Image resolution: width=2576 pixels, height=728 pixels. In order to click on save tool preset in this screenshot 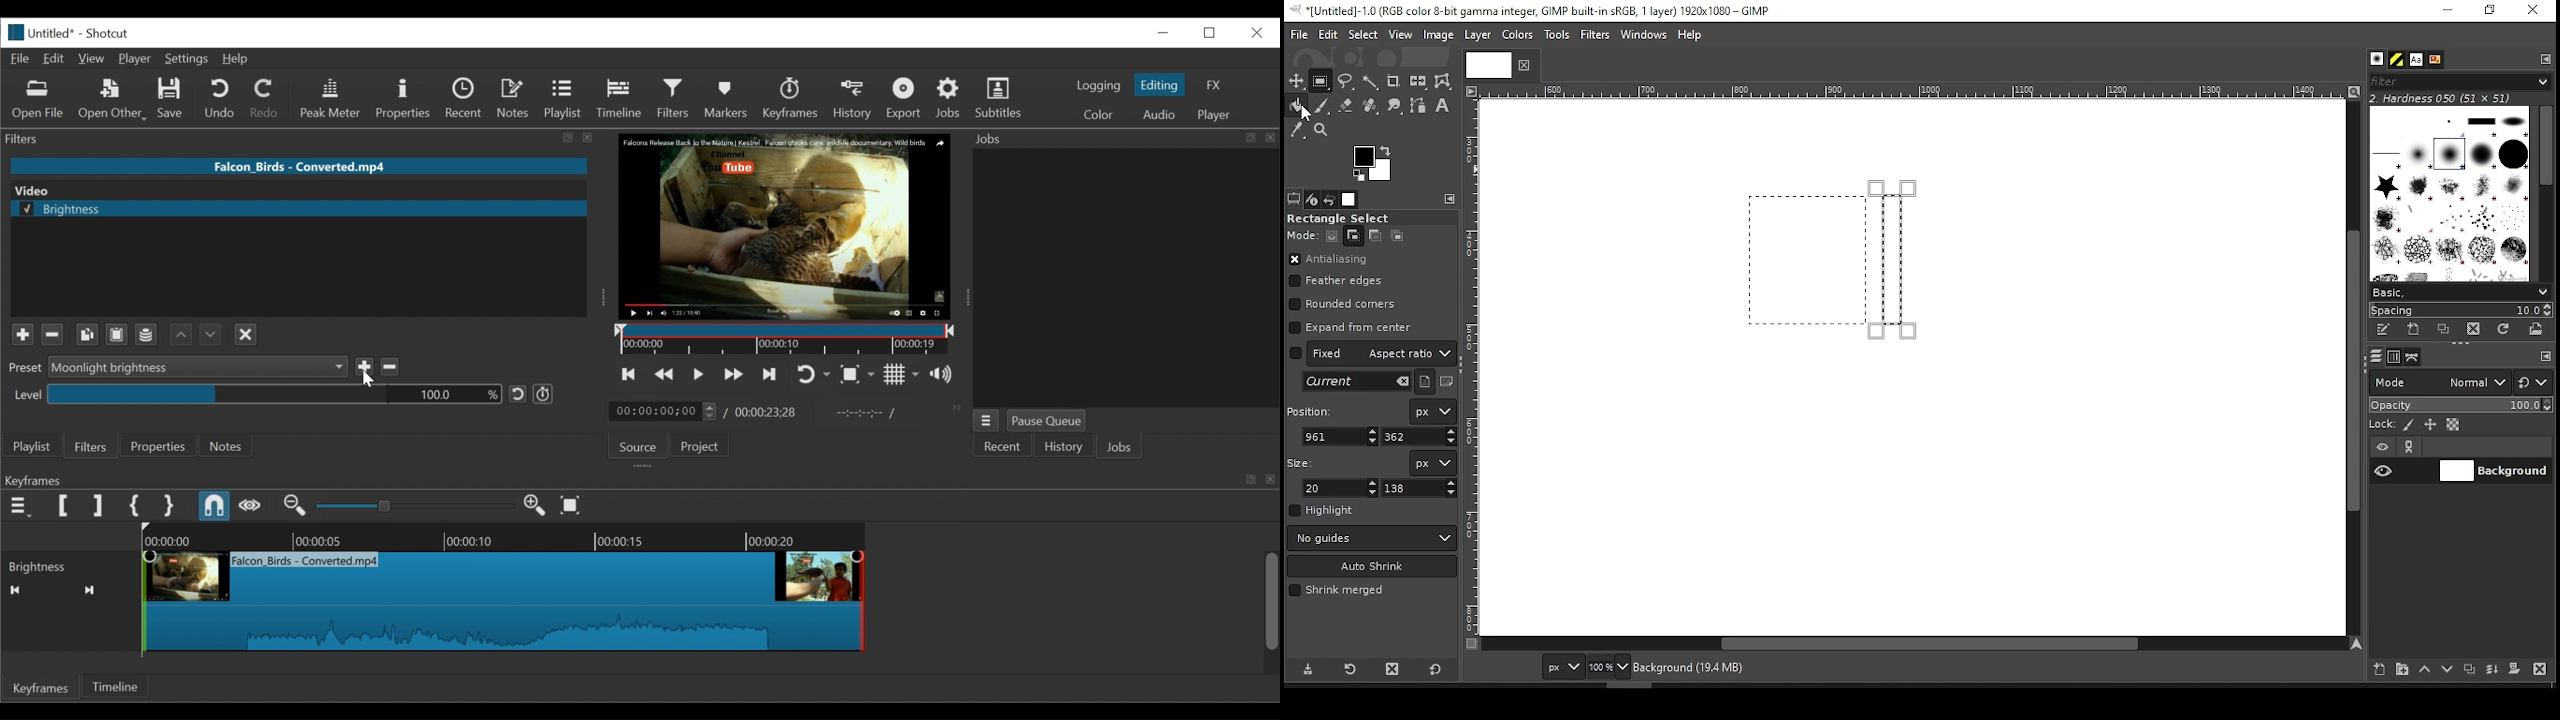, I will do `click(1310, 668)`.